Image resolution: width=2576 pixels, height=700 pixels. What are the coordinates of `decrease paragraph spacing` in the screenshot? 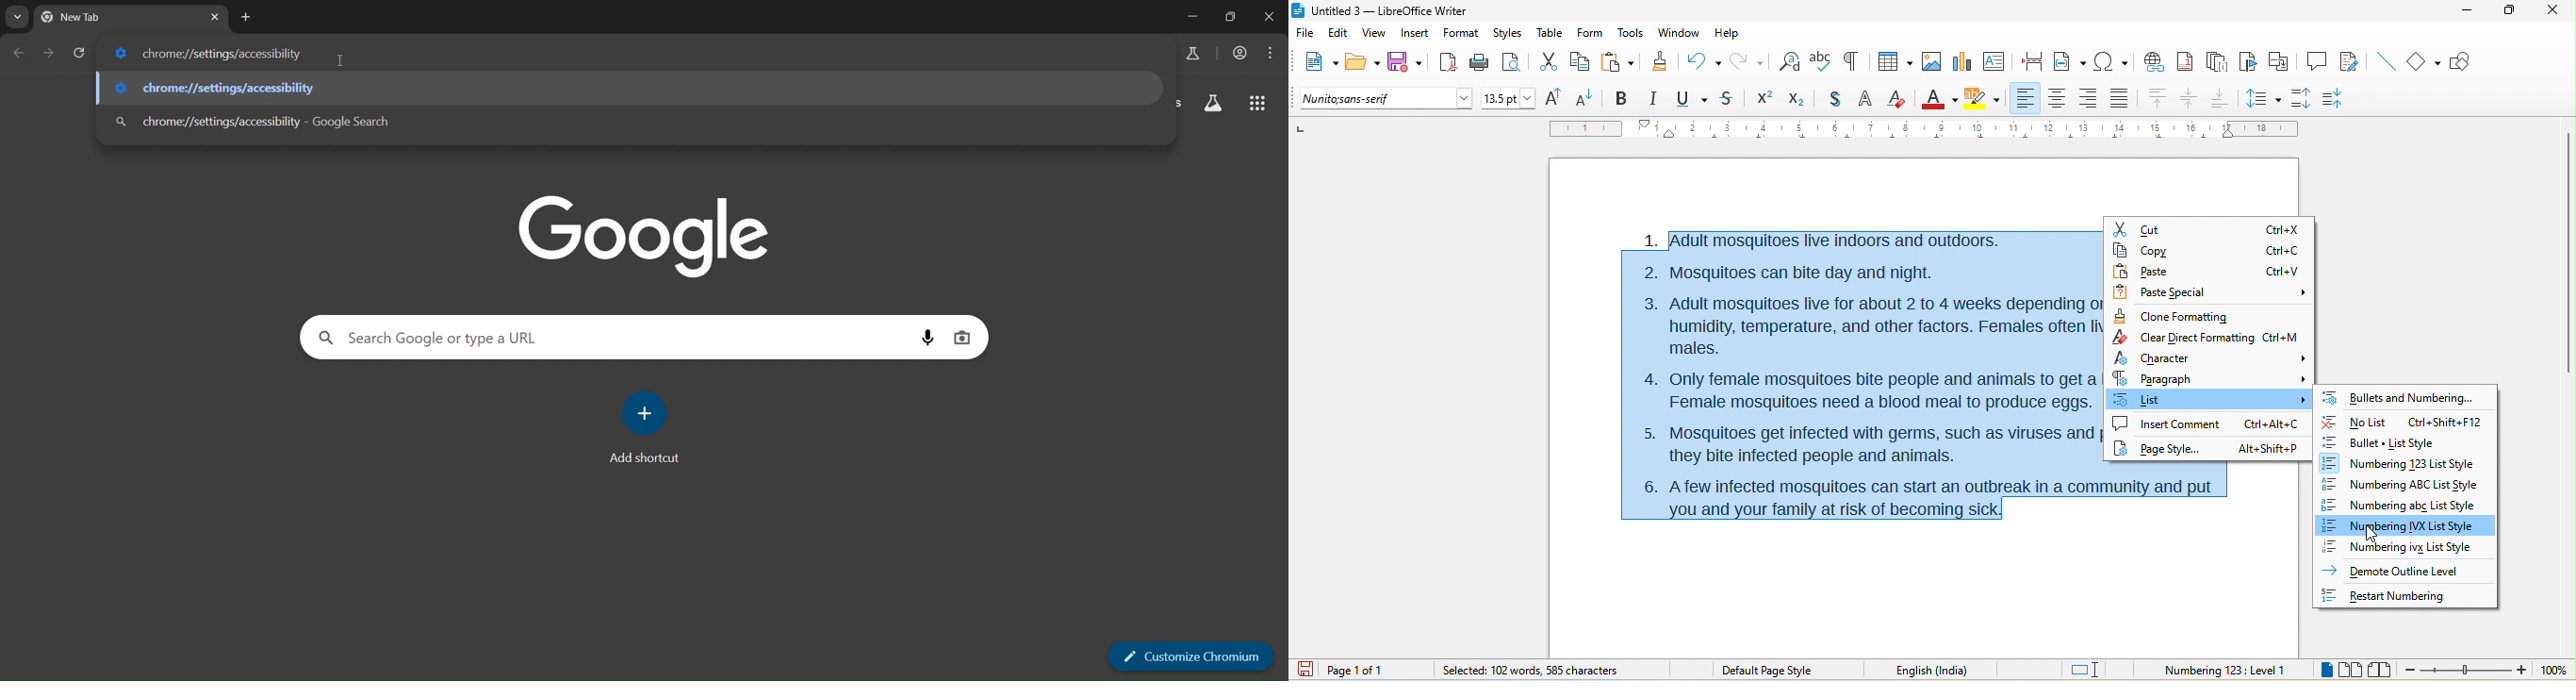 It's located at (2345, 96).